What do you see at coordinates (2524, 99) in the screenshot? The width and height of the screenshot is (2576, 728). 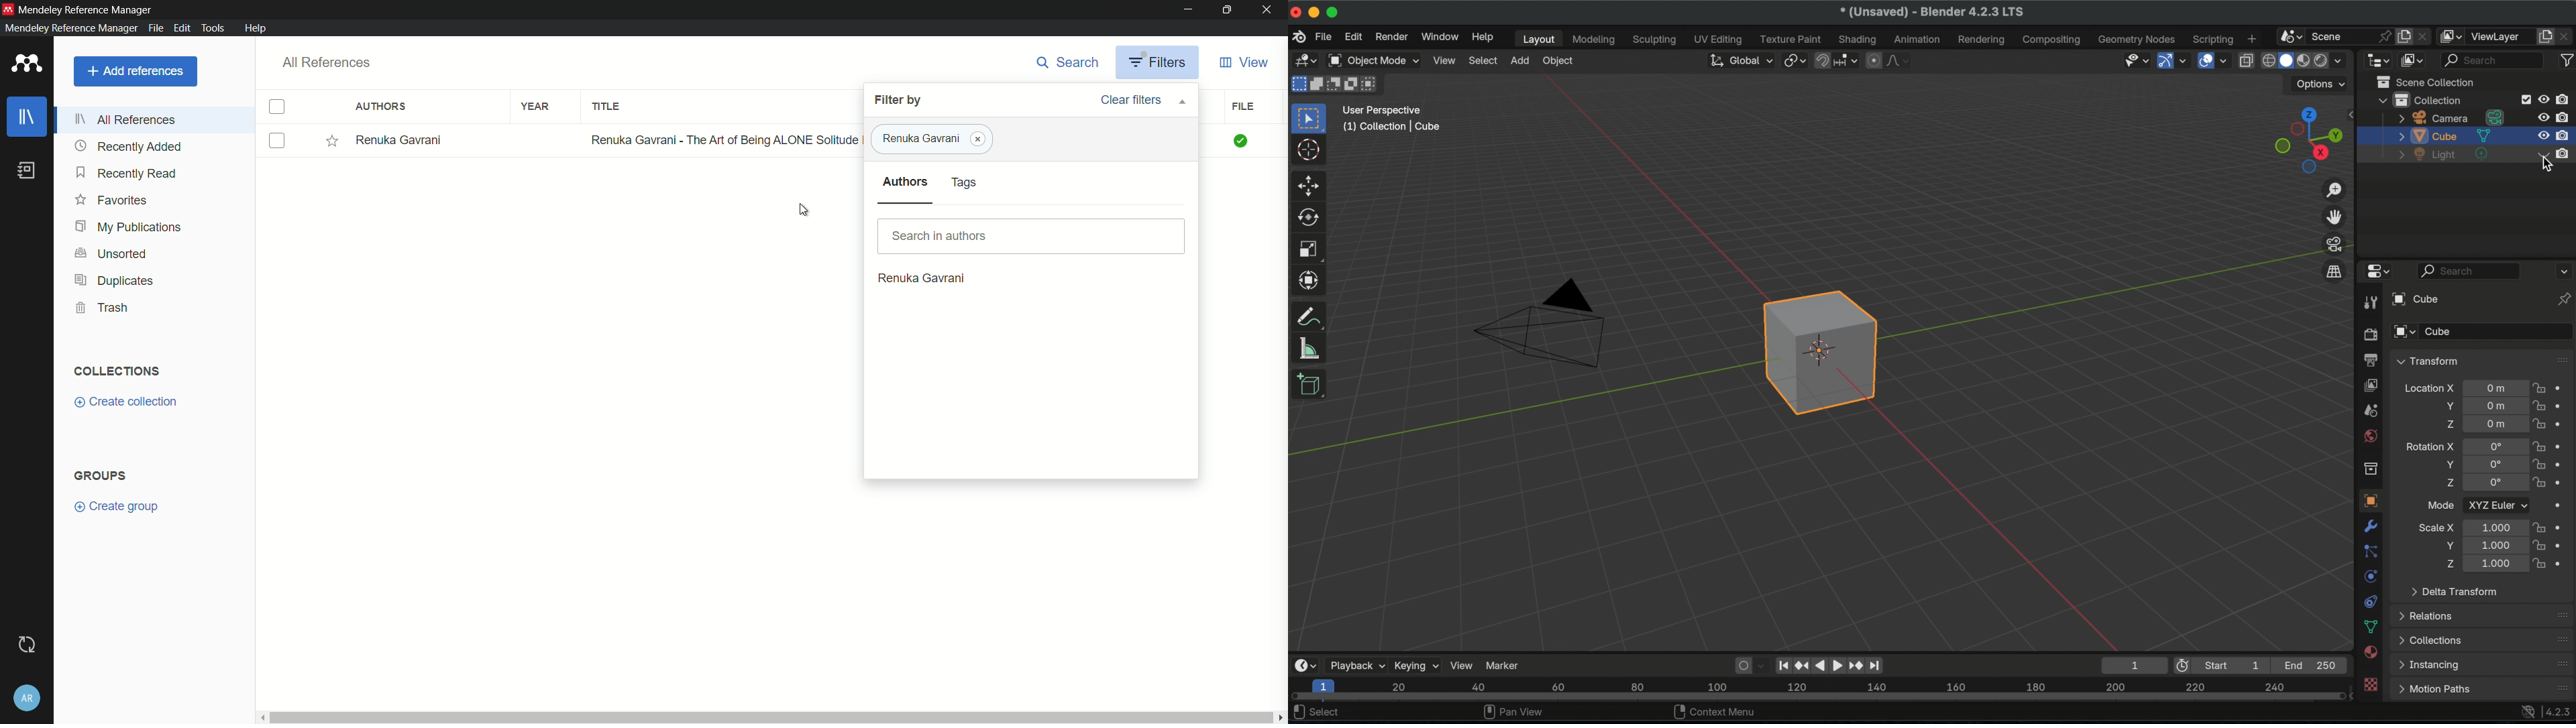 I see `exclude from view layer` at bounding box center [2524, 99].